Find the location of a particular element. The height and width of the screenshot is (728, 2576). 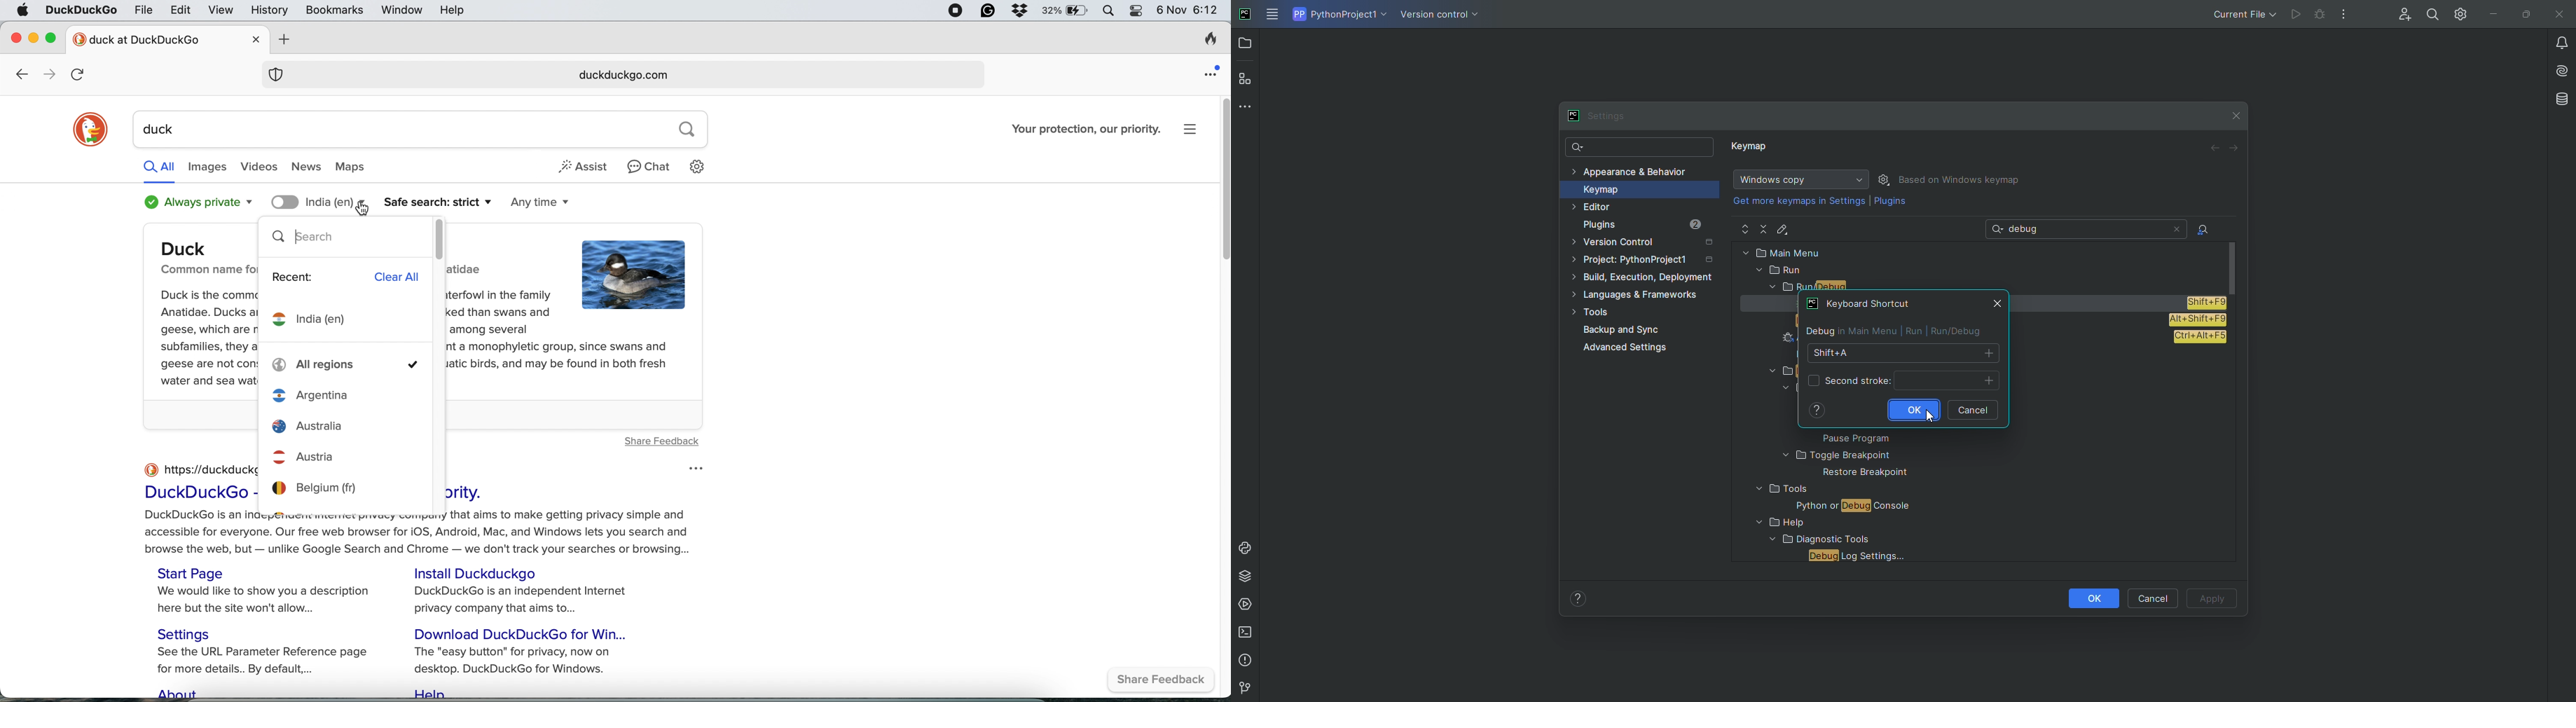

Plugins is located at coordinates (1890, 204).